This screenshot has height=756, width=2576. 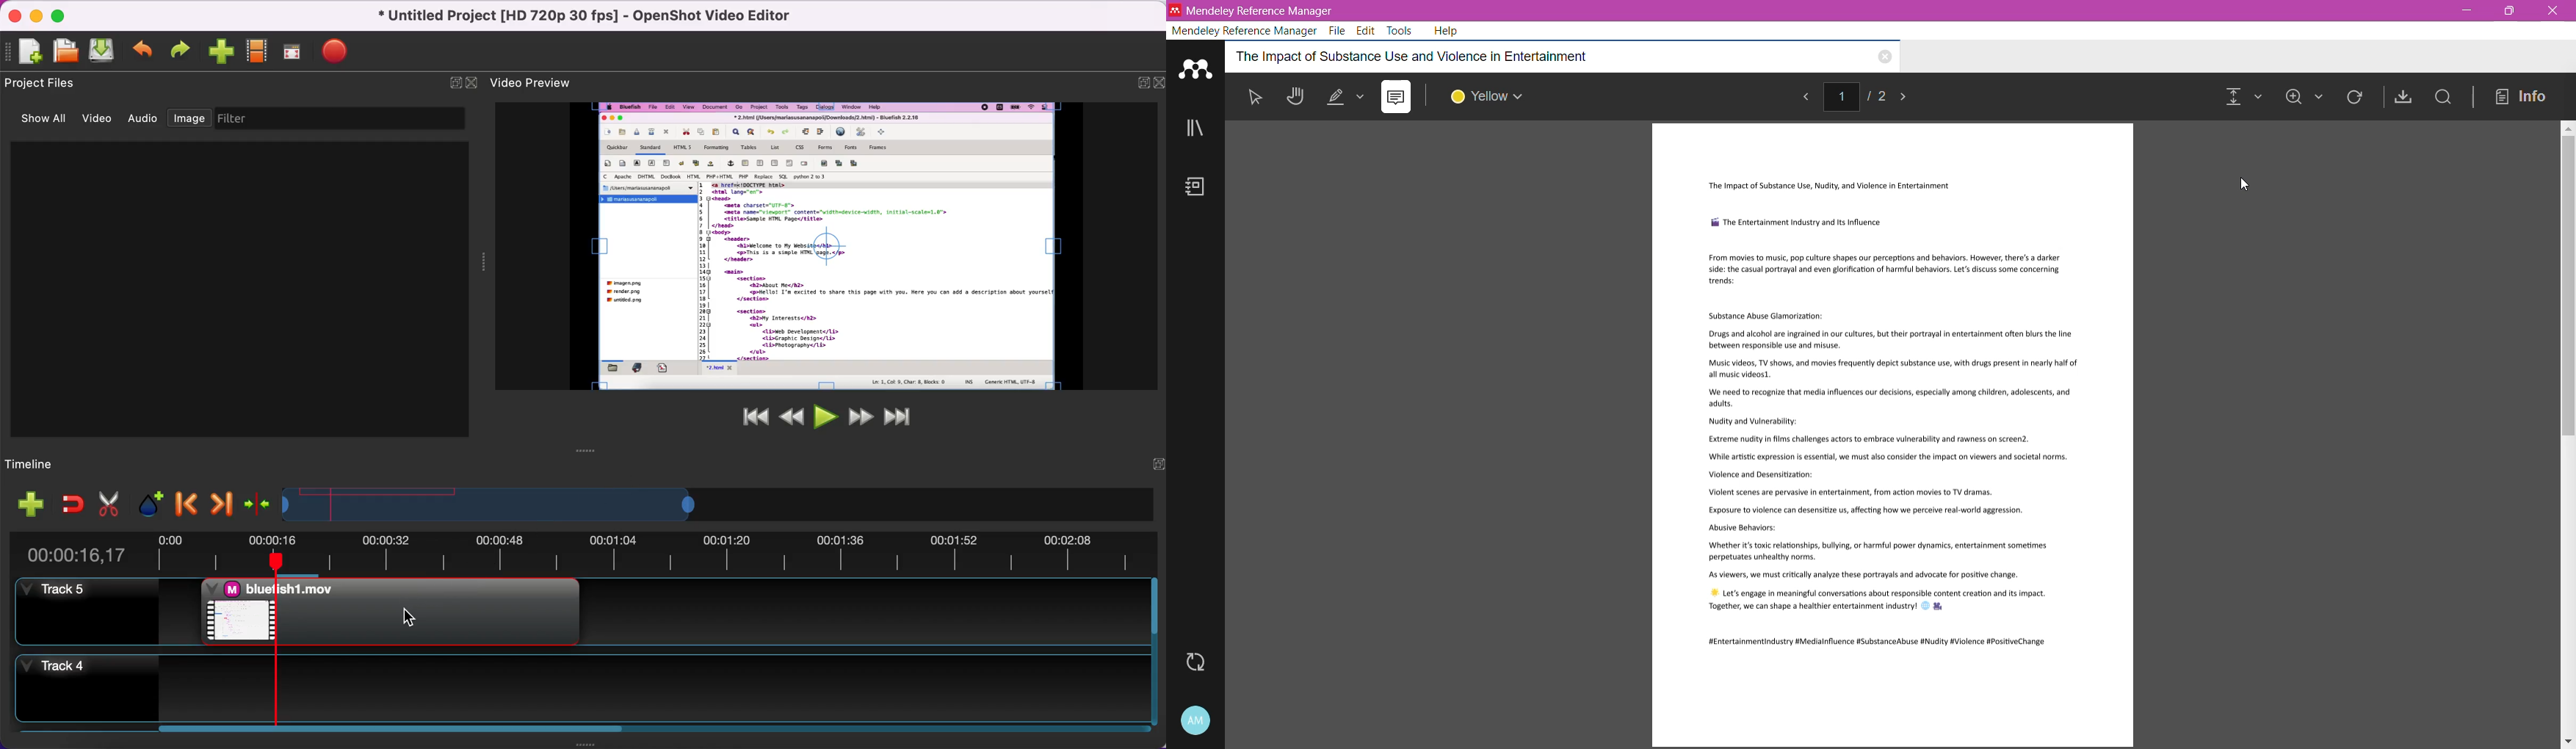 What do you see at coordinates (1157, 83) in the screenshot?
I see `close` at bounding box center [1157, 83].